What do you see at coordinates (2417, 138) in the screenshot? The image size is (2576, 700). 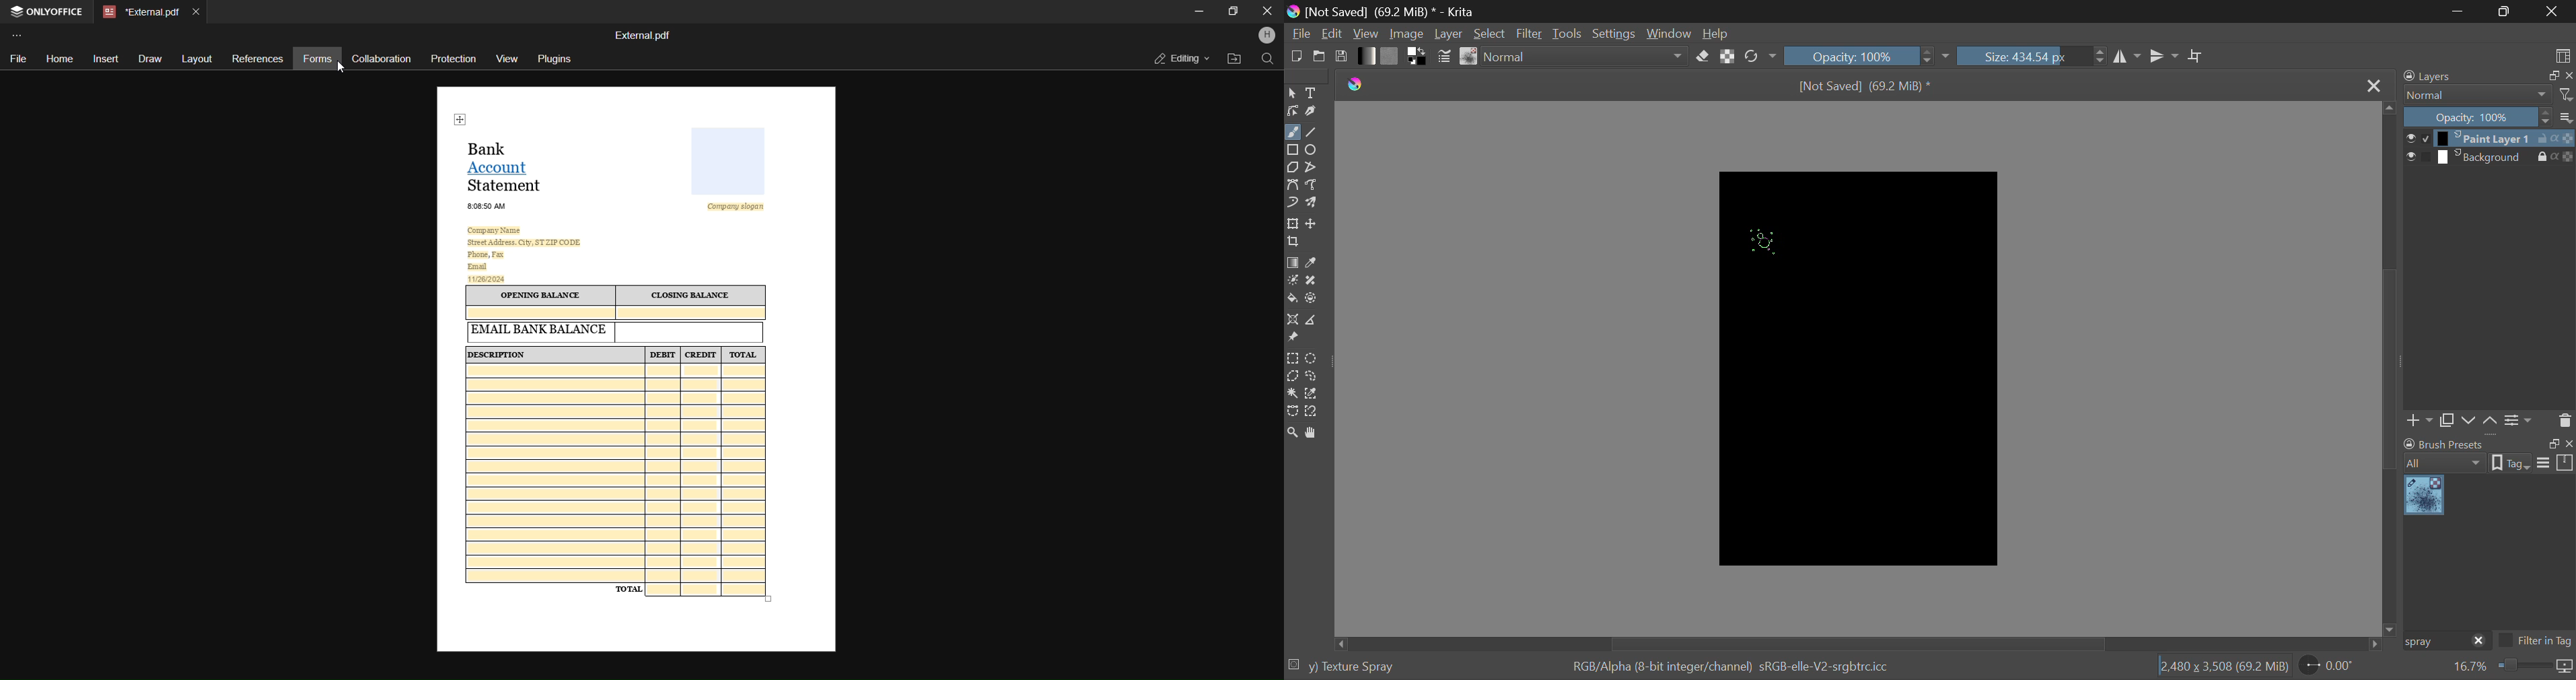 I see `checkbox` at bounding box center [2417, 138].